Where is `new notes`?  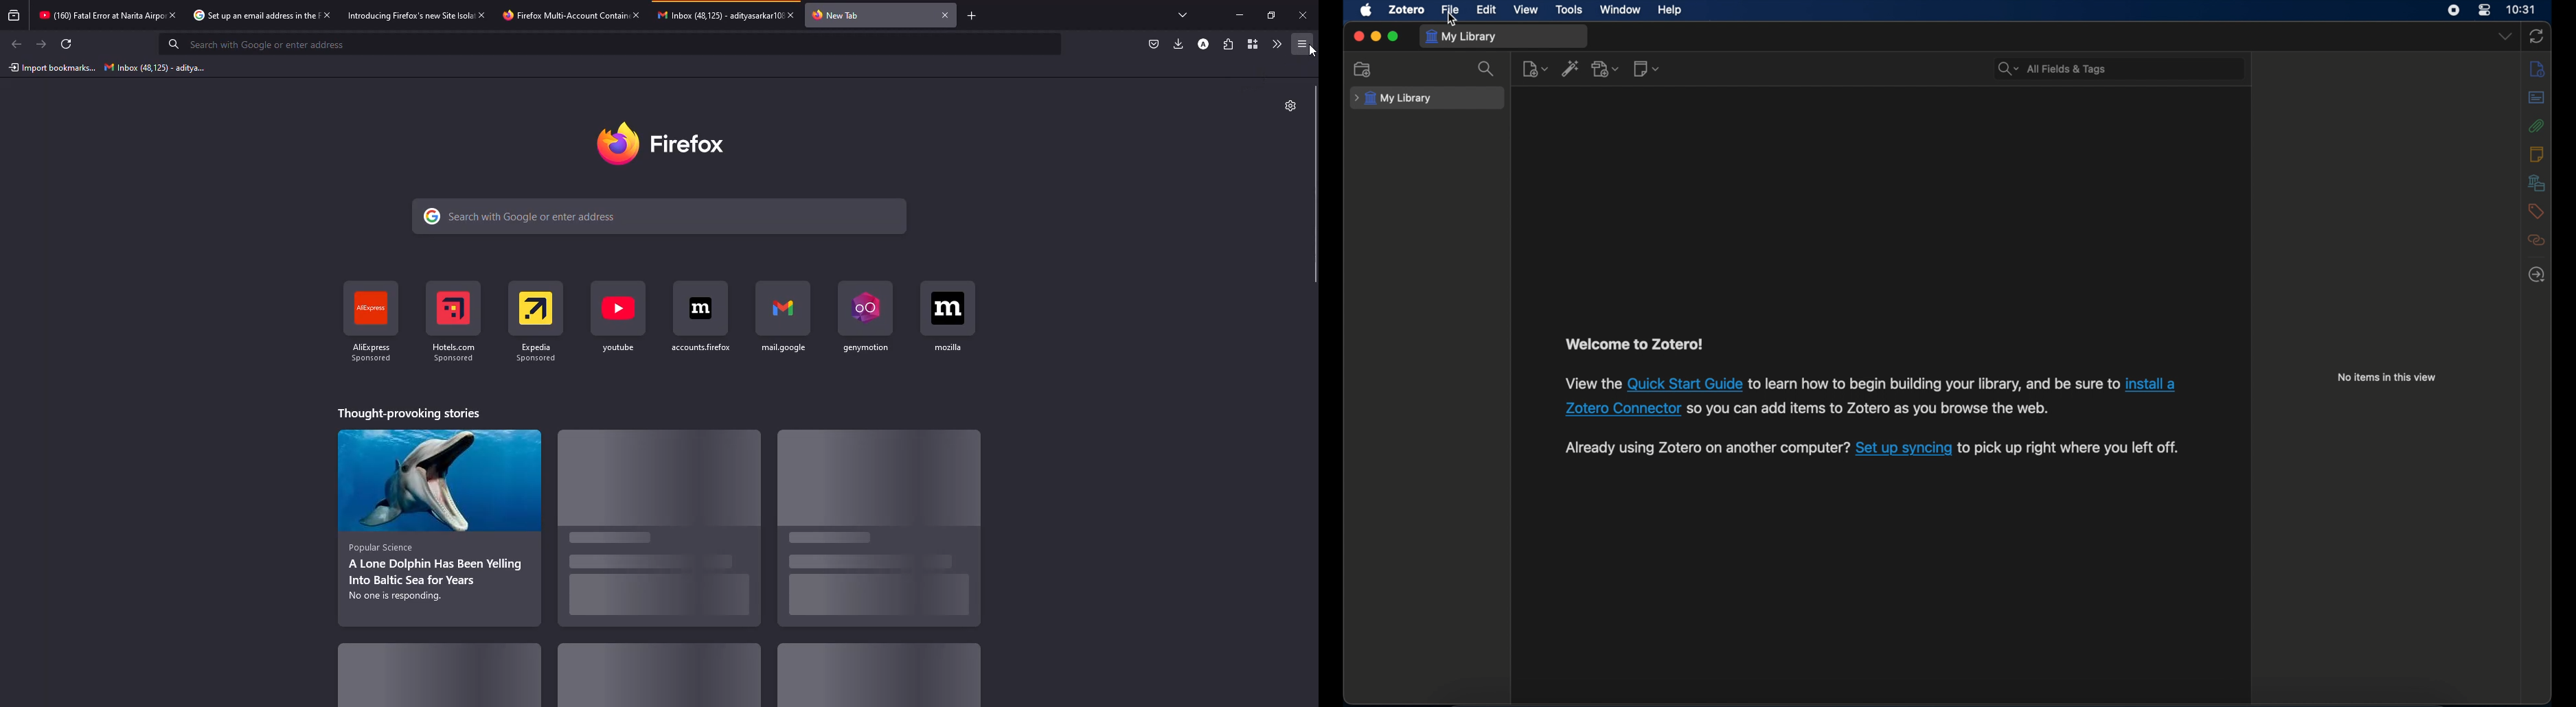
new notes is located at coordinates (1646, 67).